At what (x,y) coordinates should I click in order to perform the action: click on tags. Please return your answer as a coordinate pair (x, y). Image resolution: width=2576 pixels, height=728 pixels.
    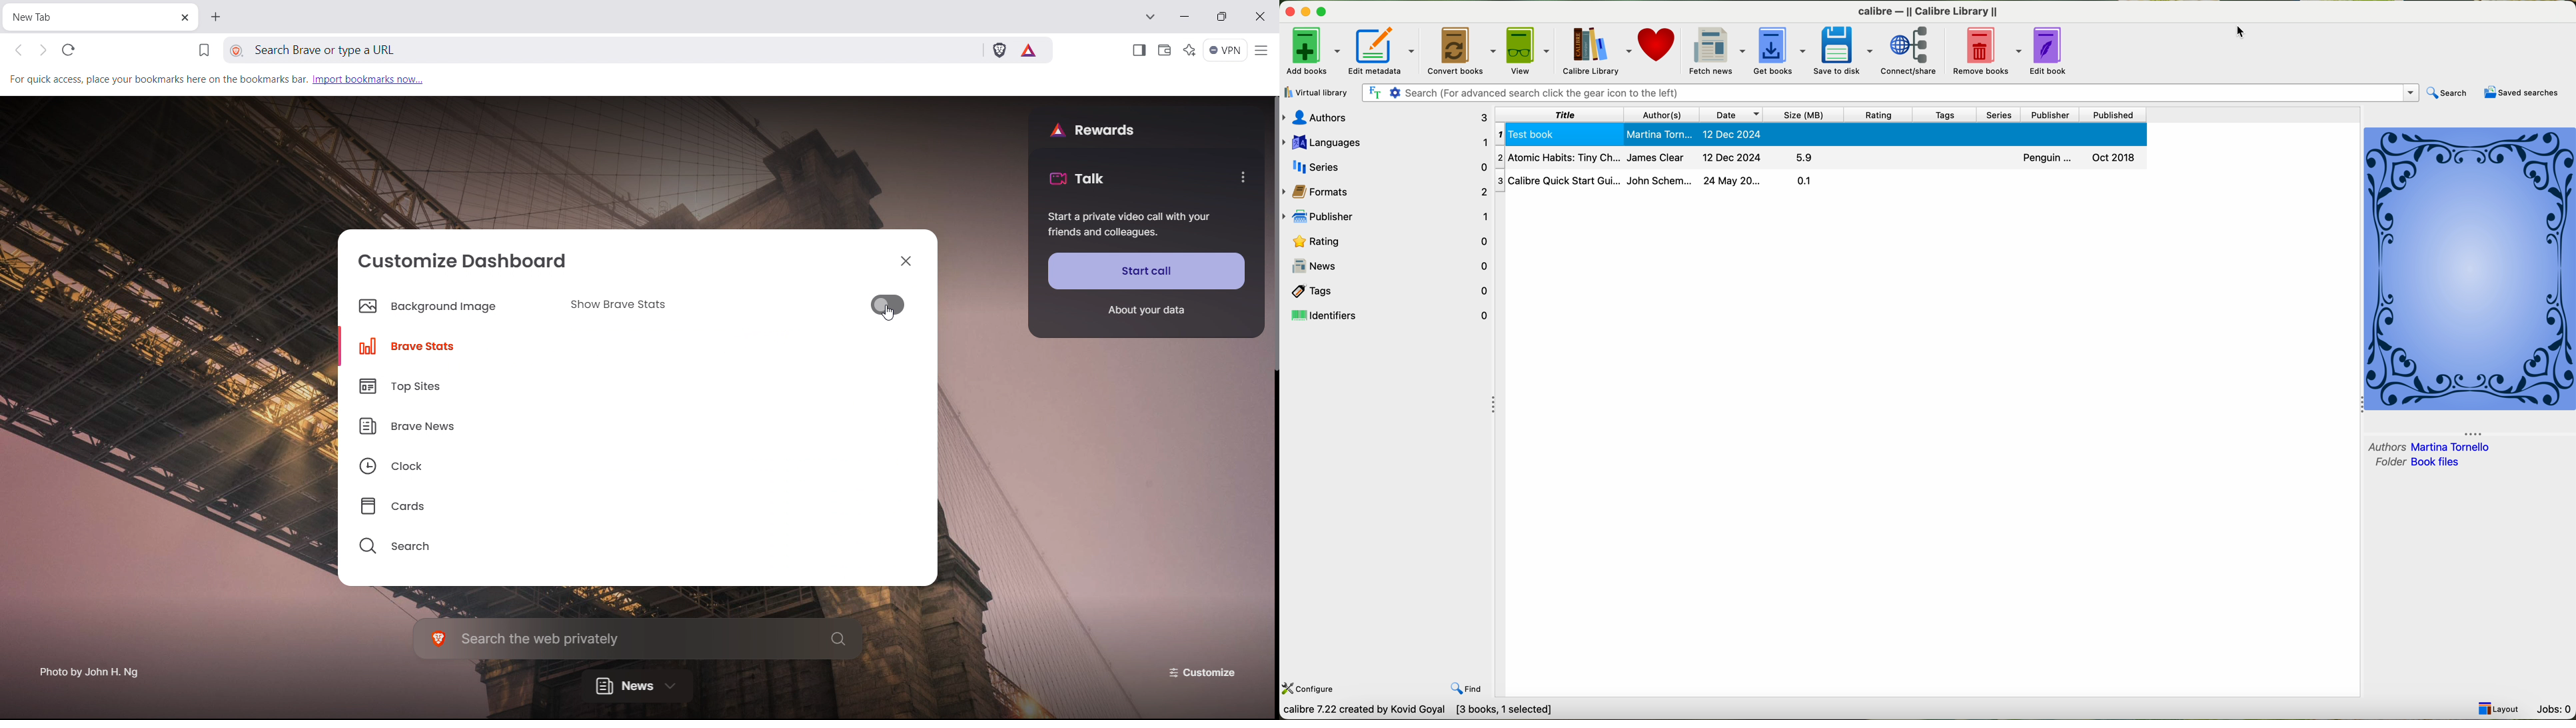
    Looking at the image, I should click on (1946, 114).